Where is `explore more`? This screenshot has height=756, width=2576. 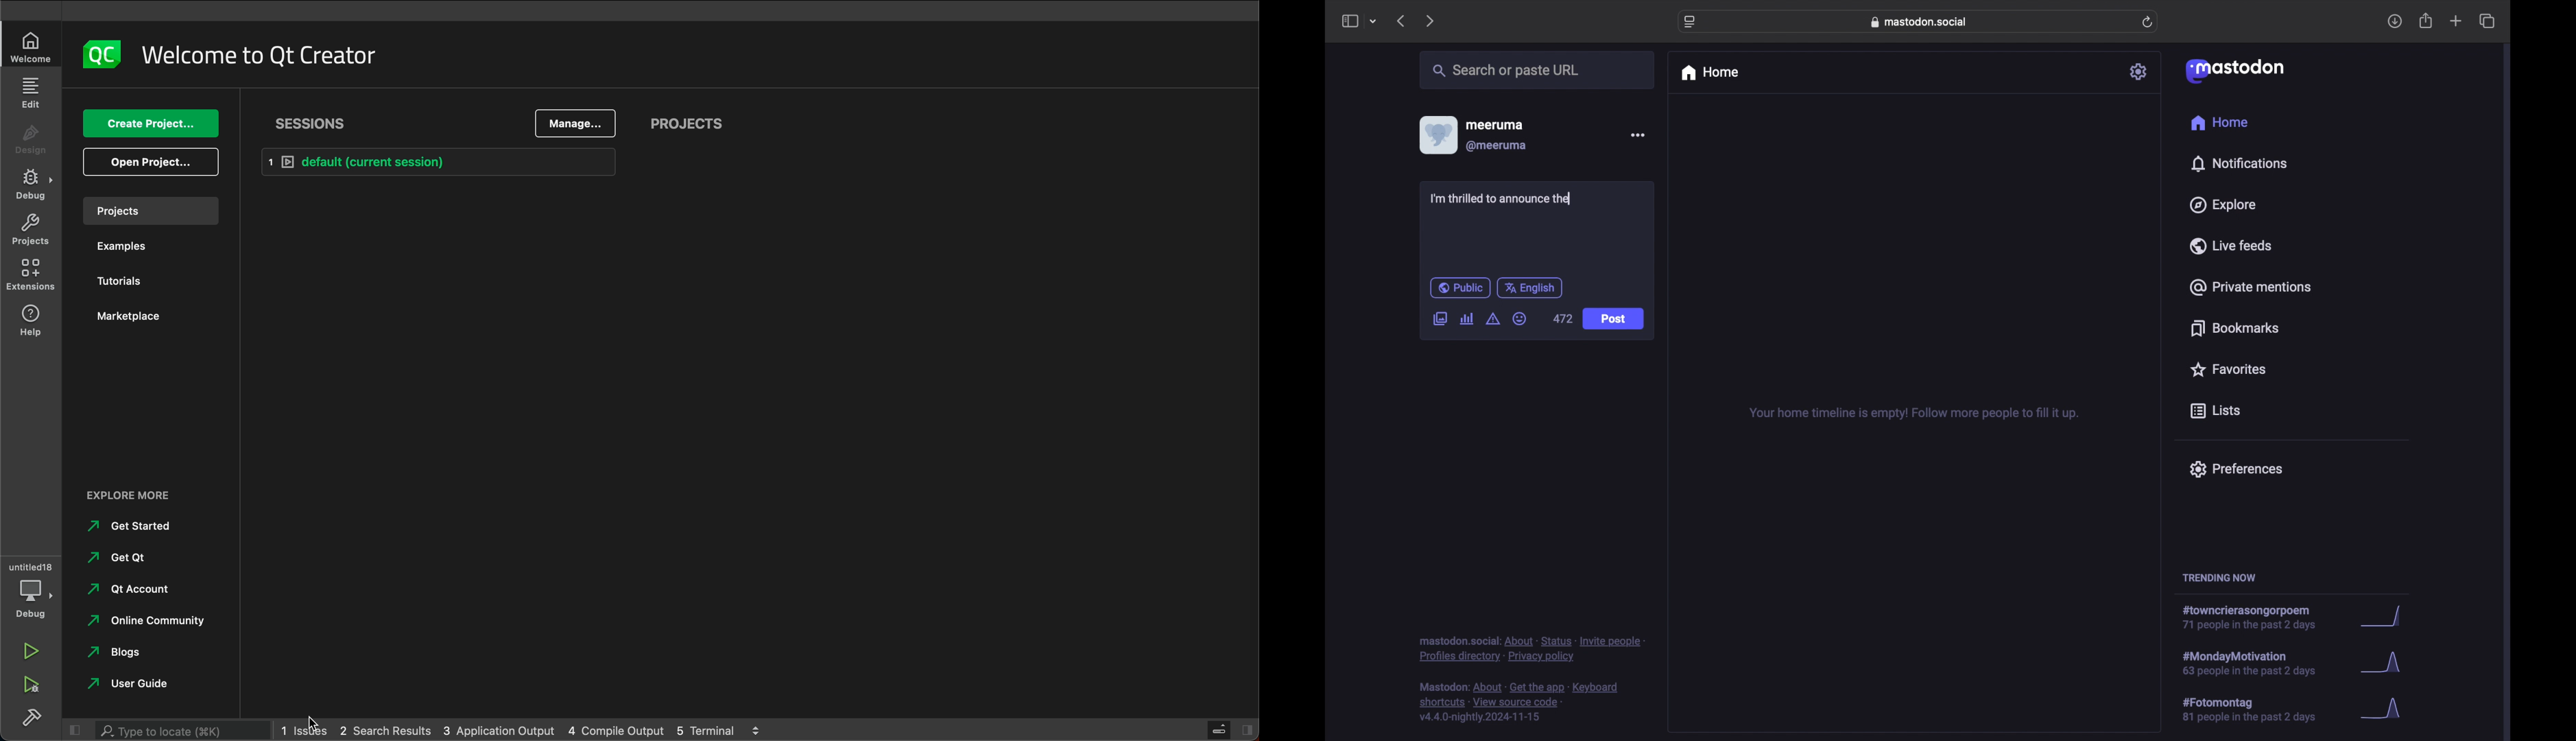 explore more is located at coordinates (130, 496).